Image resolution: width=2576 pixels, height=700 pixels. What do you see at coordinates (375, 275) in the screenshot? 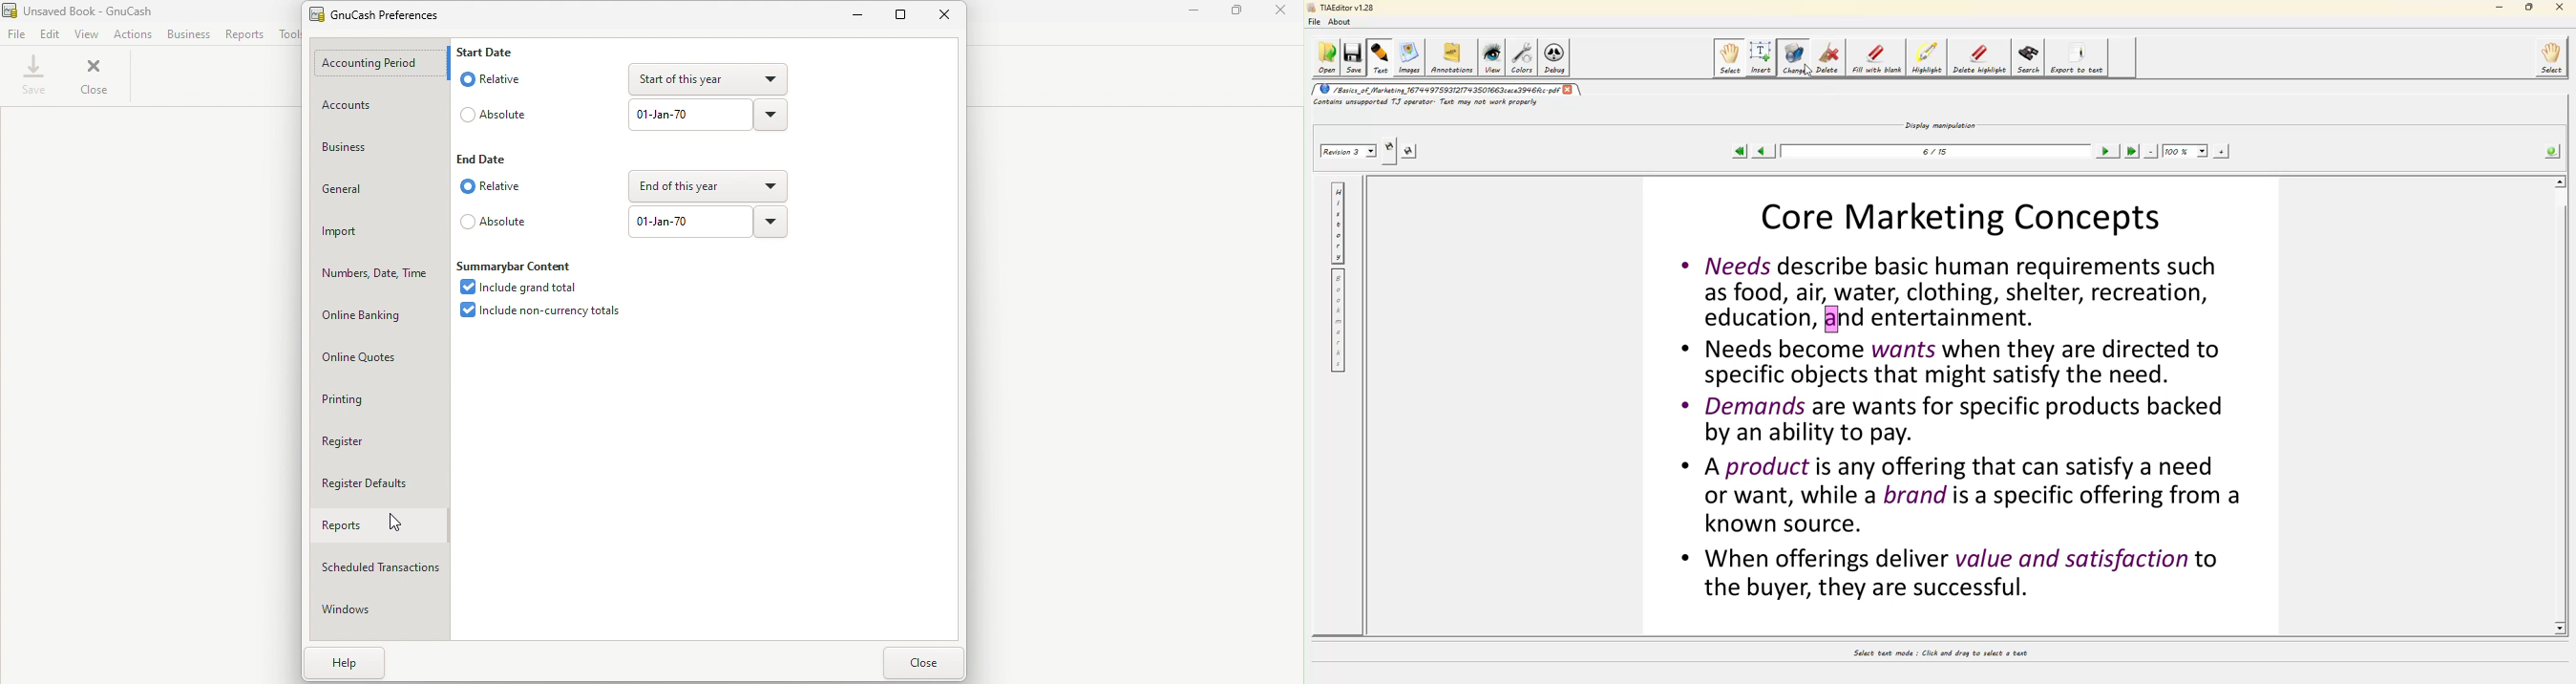
I see `Numbers, date, time` at bounding box center [375, 275].